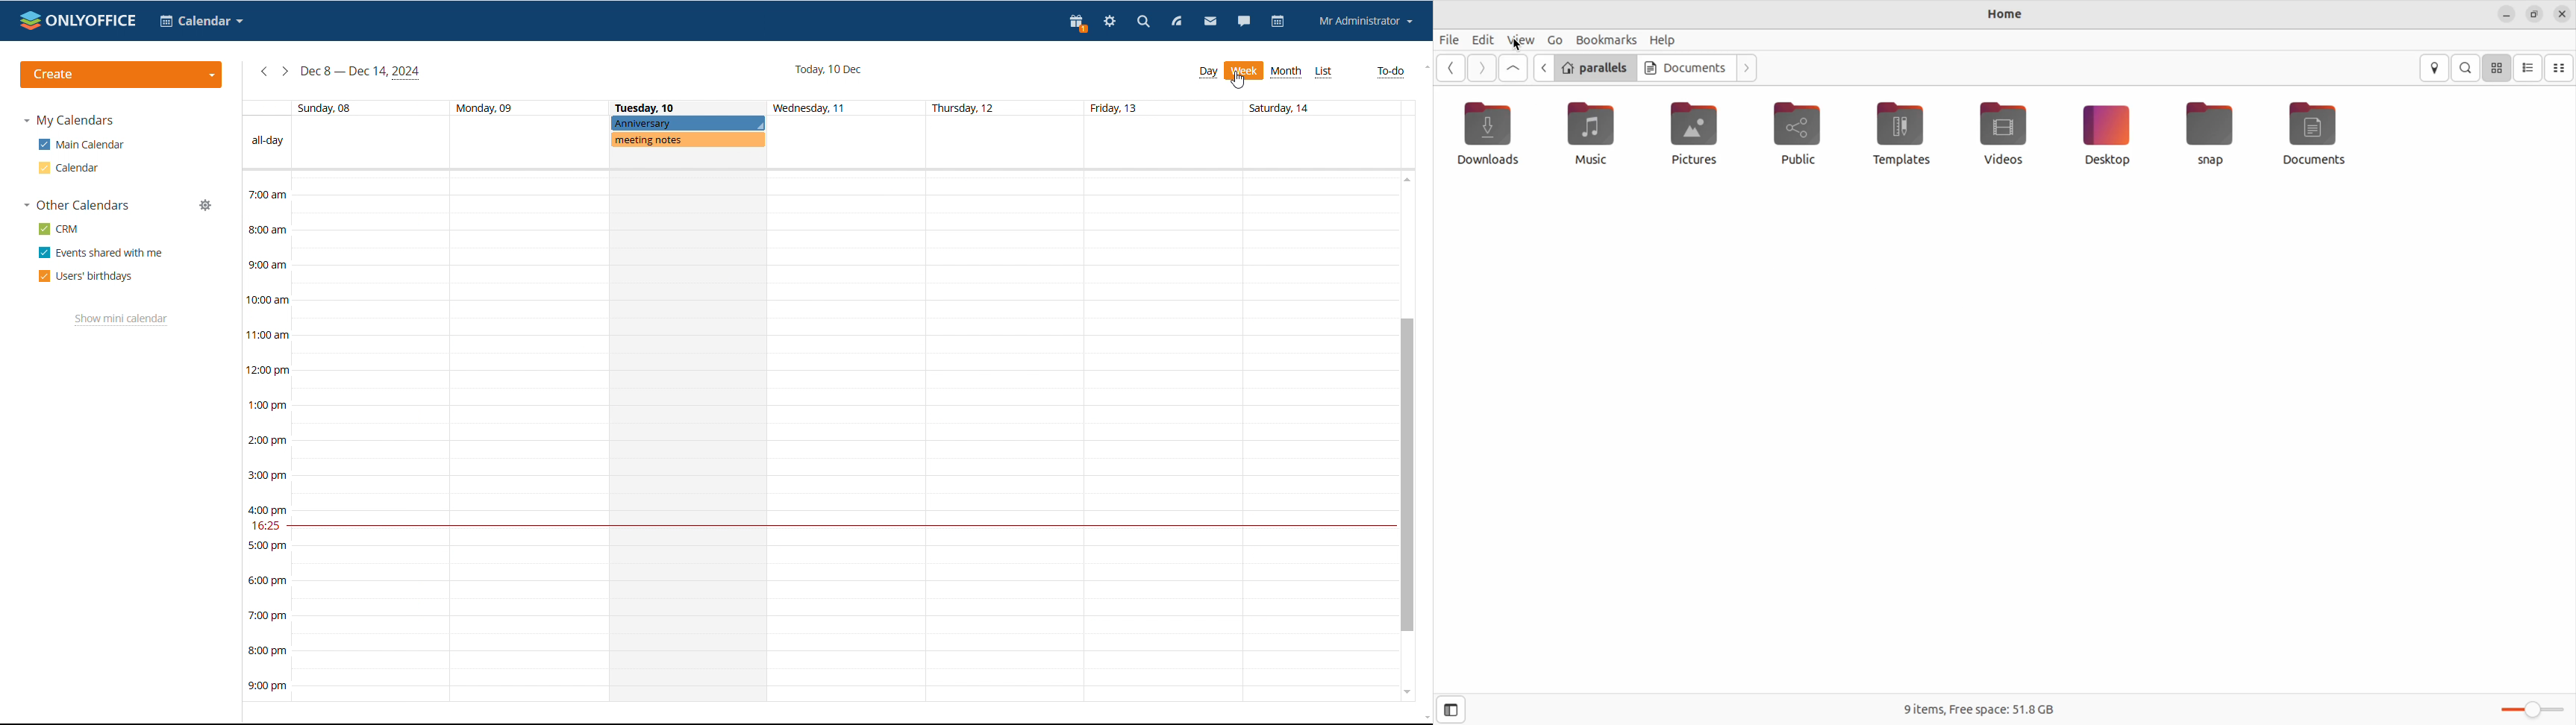  What do you see at coordinates (1244, 21) in the screenshot?
I see `talk` at bounding box center [1244, 21].